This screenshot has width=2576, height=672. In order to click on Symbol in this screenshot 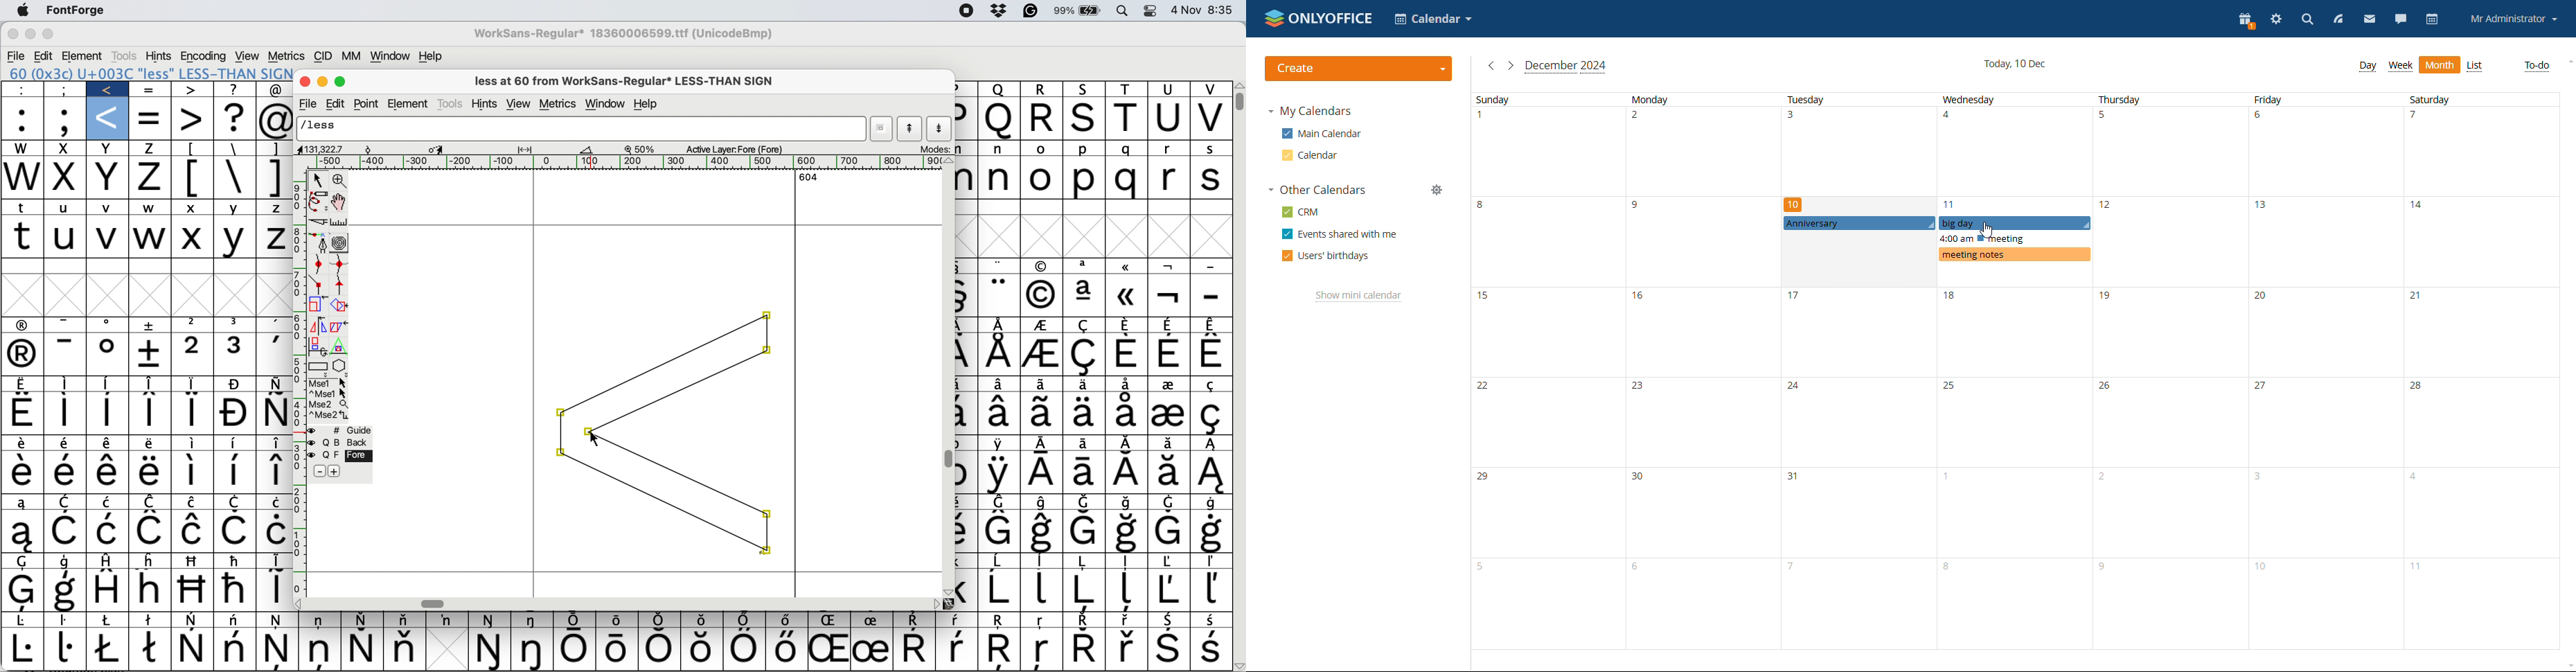, I will do `click(360, 649)`.